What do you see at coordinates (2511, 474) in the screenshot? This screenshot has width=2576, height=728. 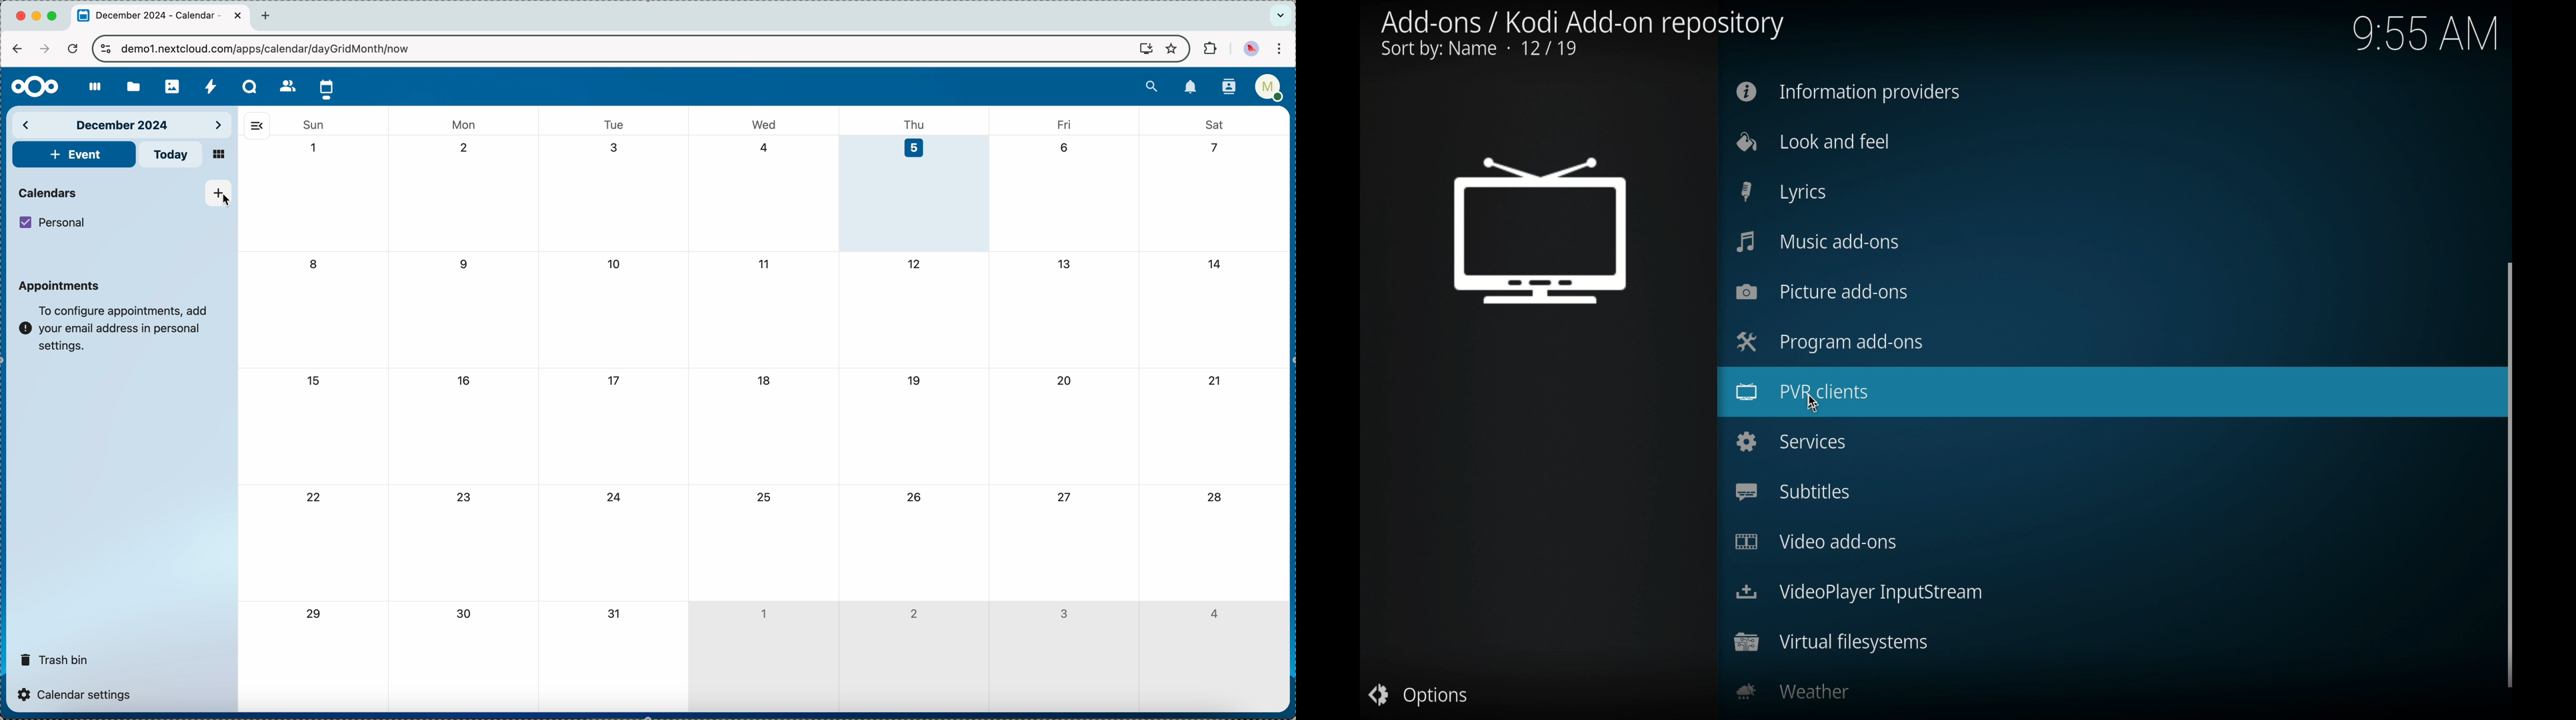 I see `scroll box` at bounding box center [2511, 474].